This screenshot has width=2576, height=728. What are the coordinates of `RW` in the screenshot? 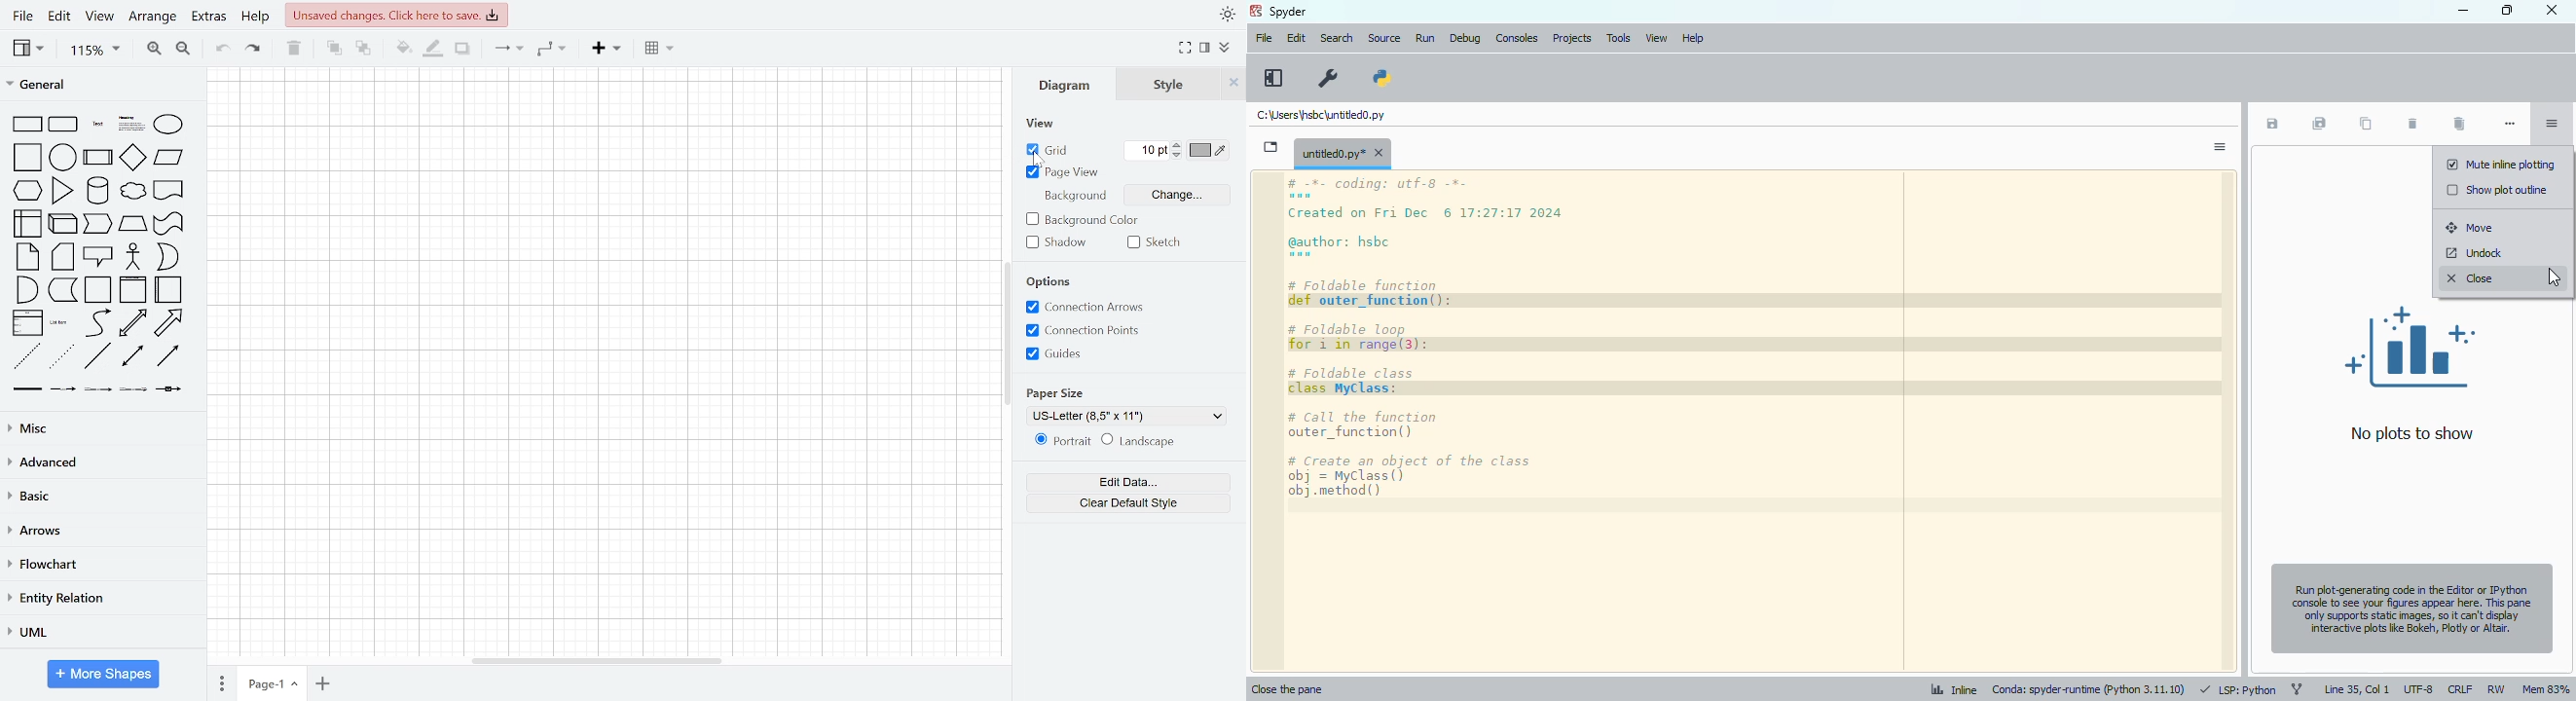 It's located at (2496, 688).